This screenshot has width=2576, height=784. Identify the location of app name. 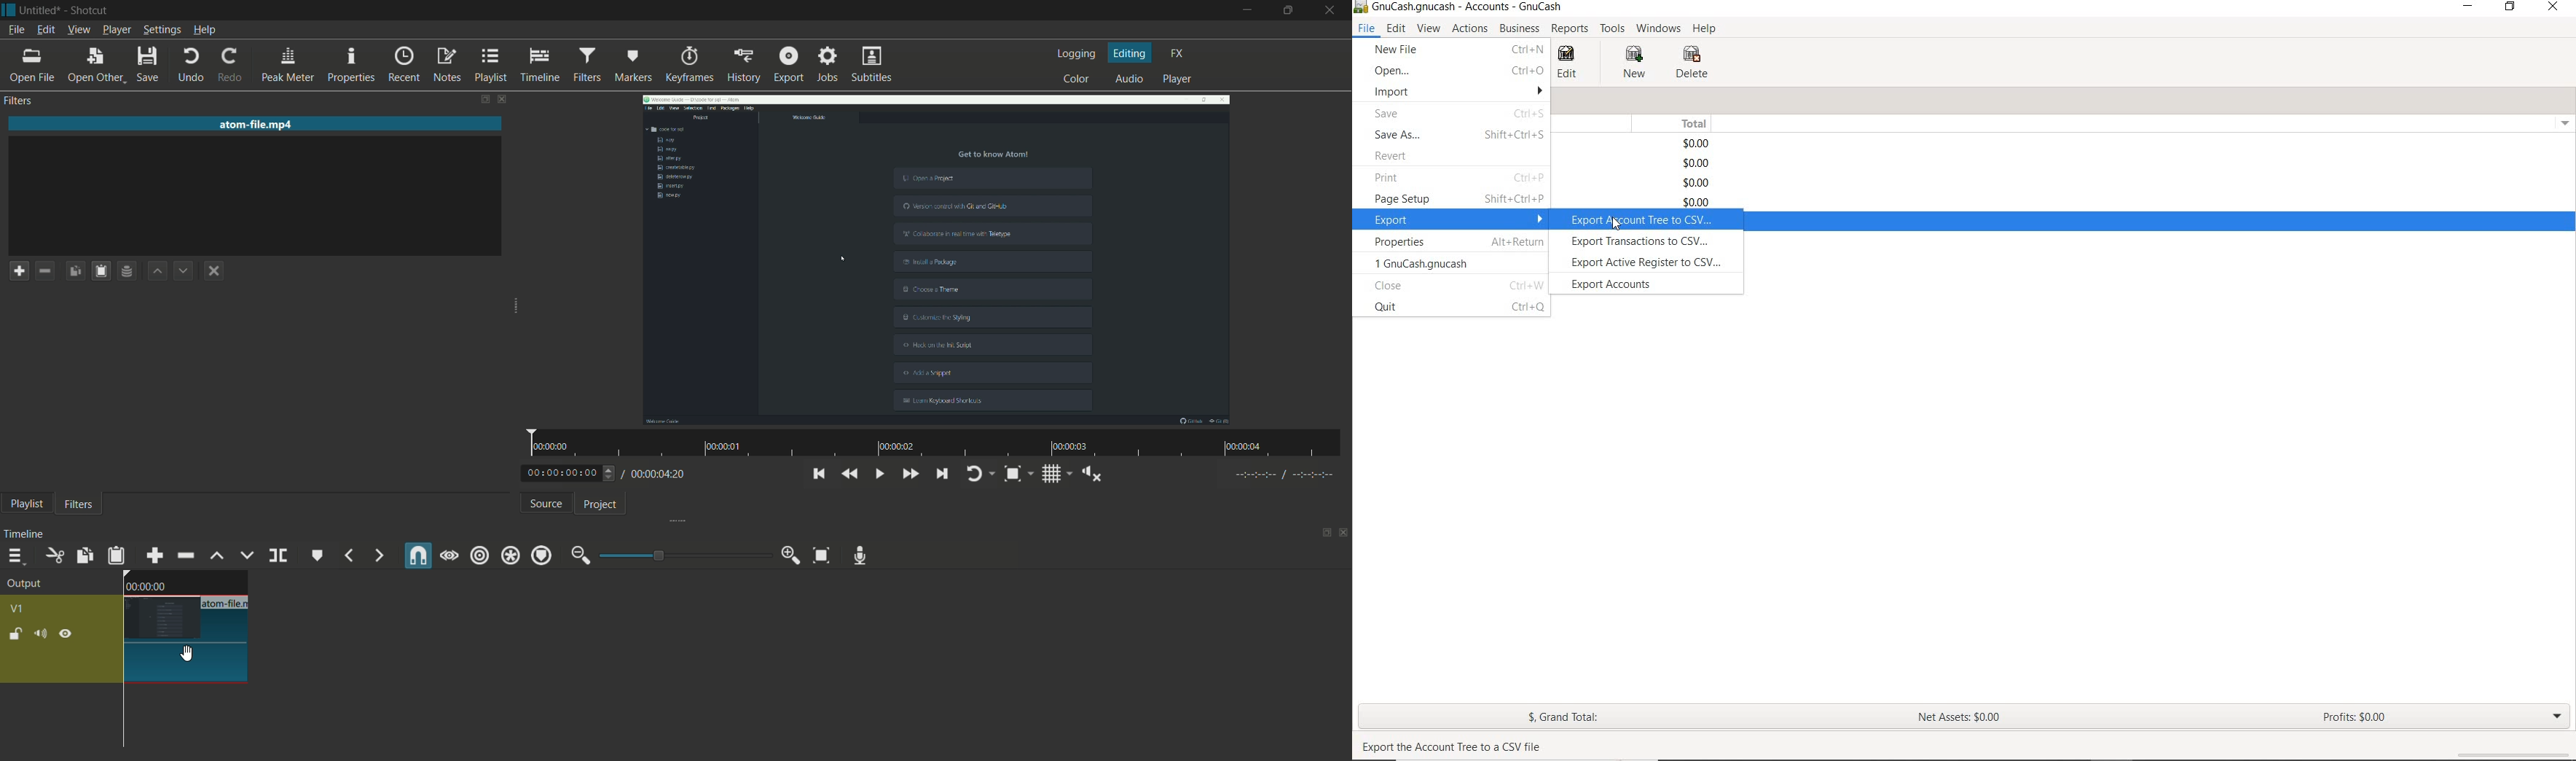
(89, 11).